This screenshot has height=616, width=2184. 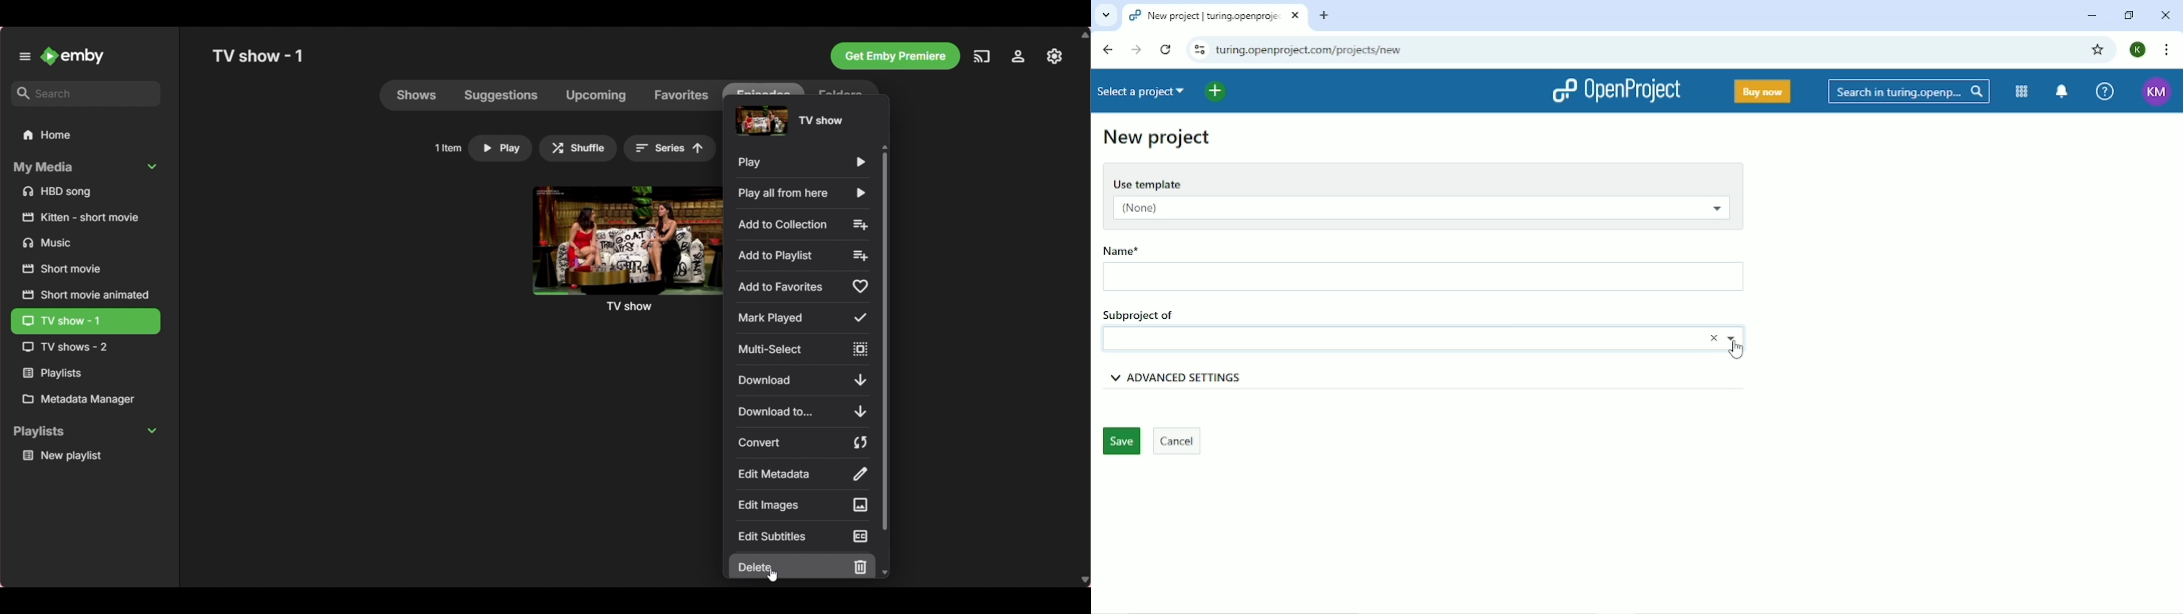 What do you see at coordinates (86, 217) in the screenshot?
I see `Short film` at bounding box center [86, 217].